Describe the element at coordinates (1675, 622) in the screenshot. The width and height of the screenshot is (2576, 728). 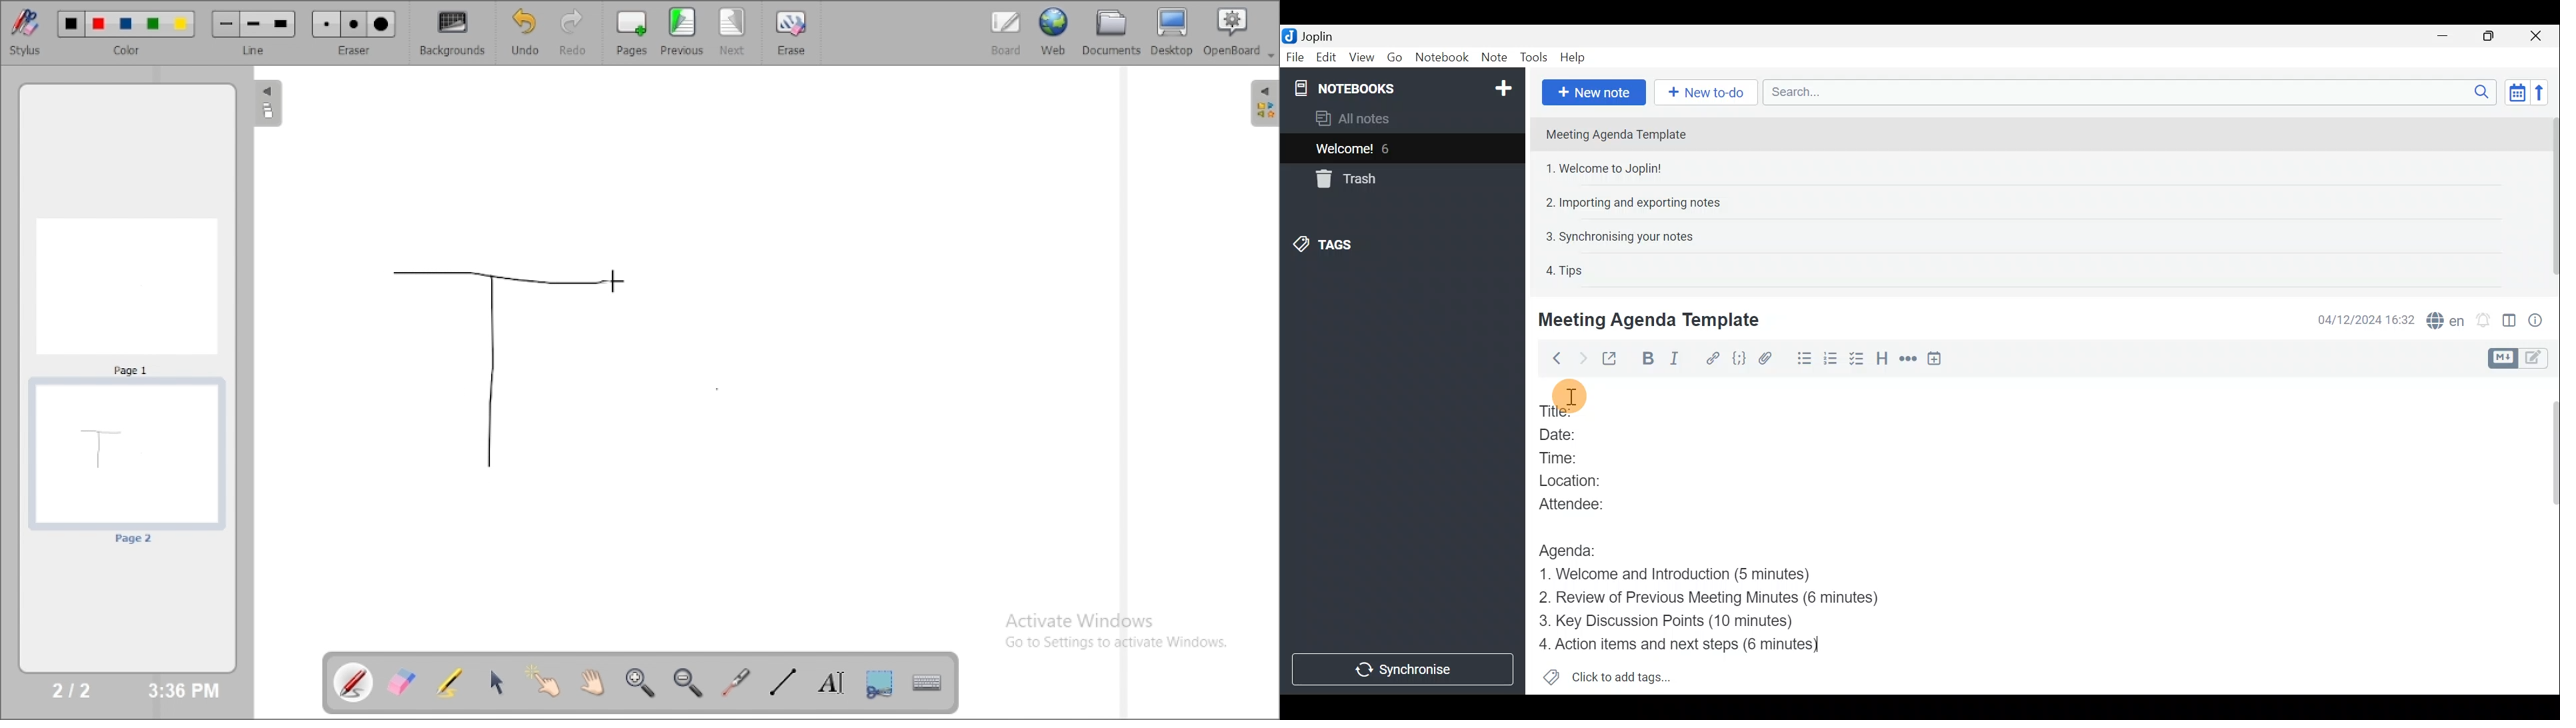
I see `Key Discussion Points (10 minutes)` at that location.